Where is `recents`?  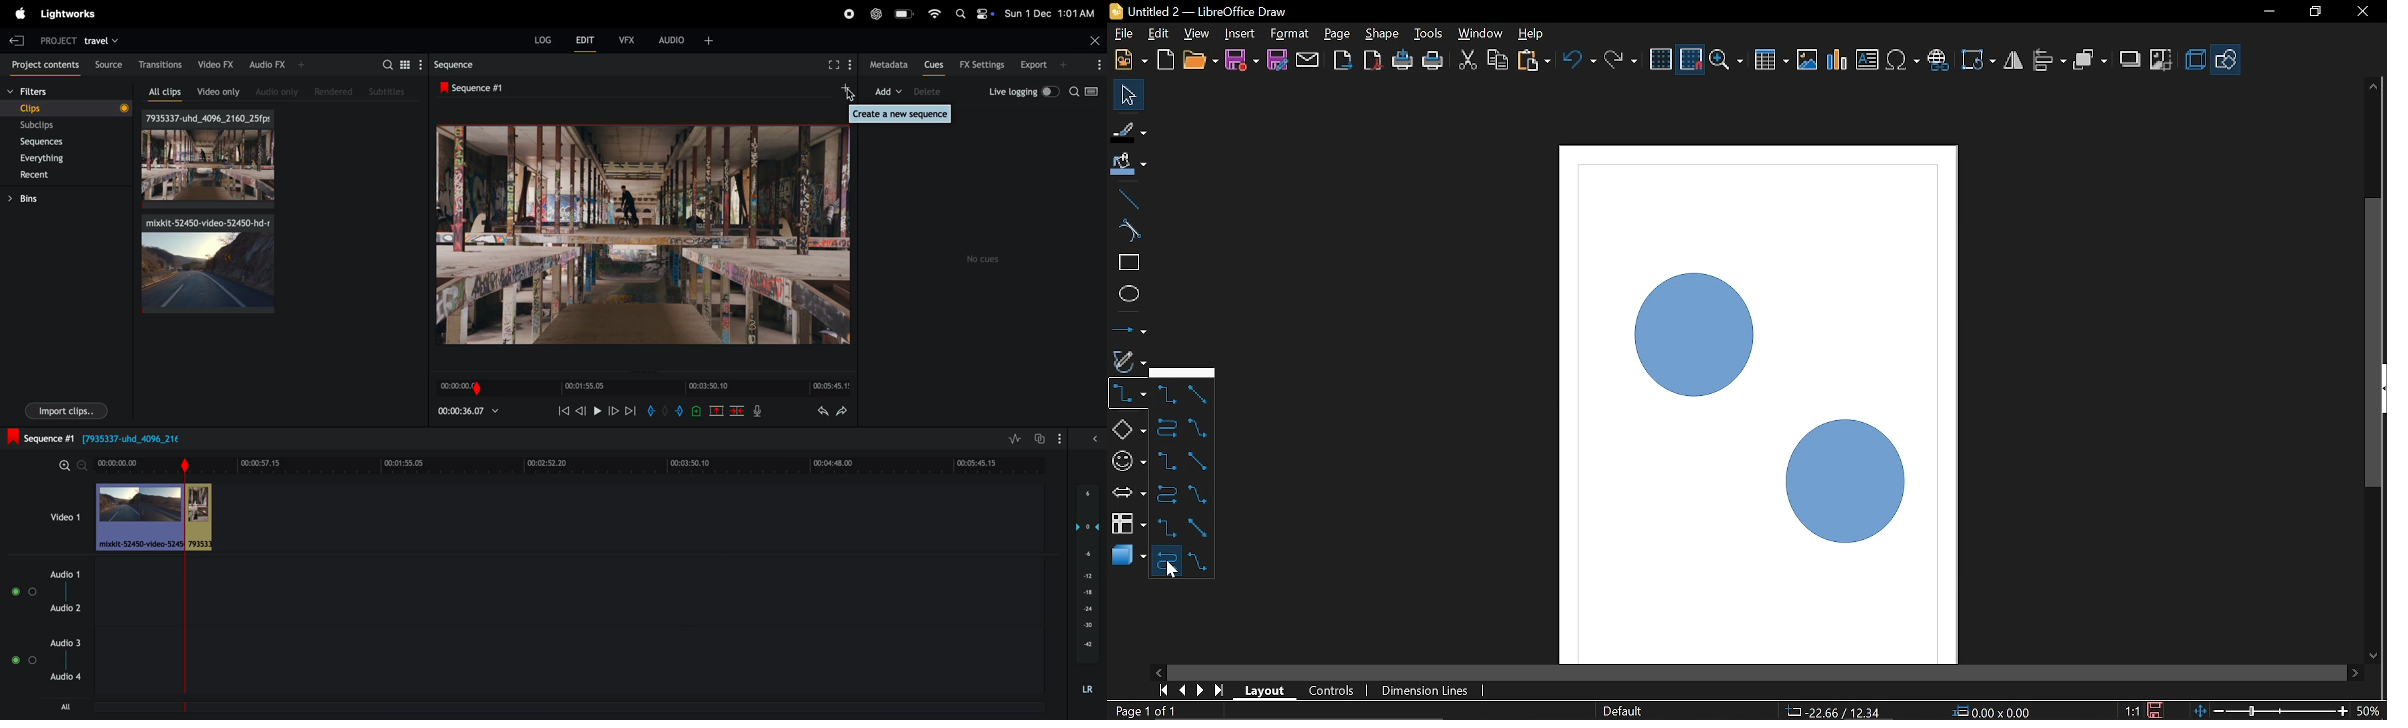 recents is located at coordinates (69, 175).